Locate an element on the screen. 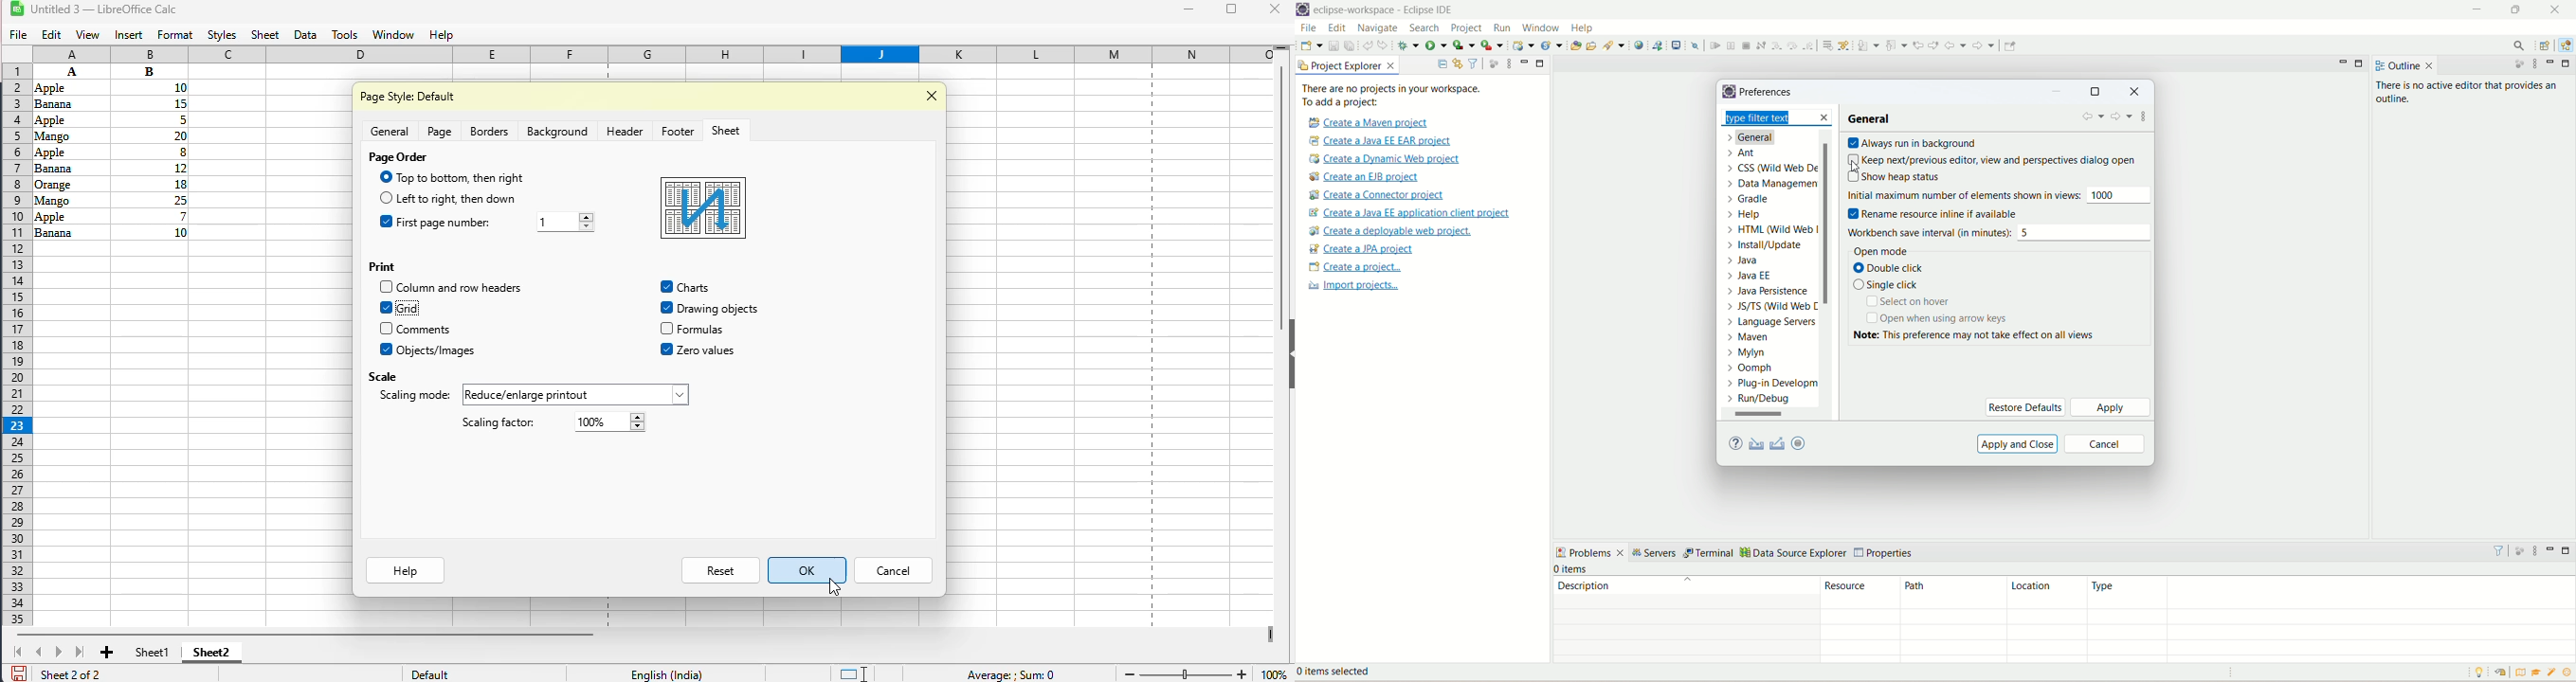 The image size is (2576, 700). header is located at coordinates (625, 131).